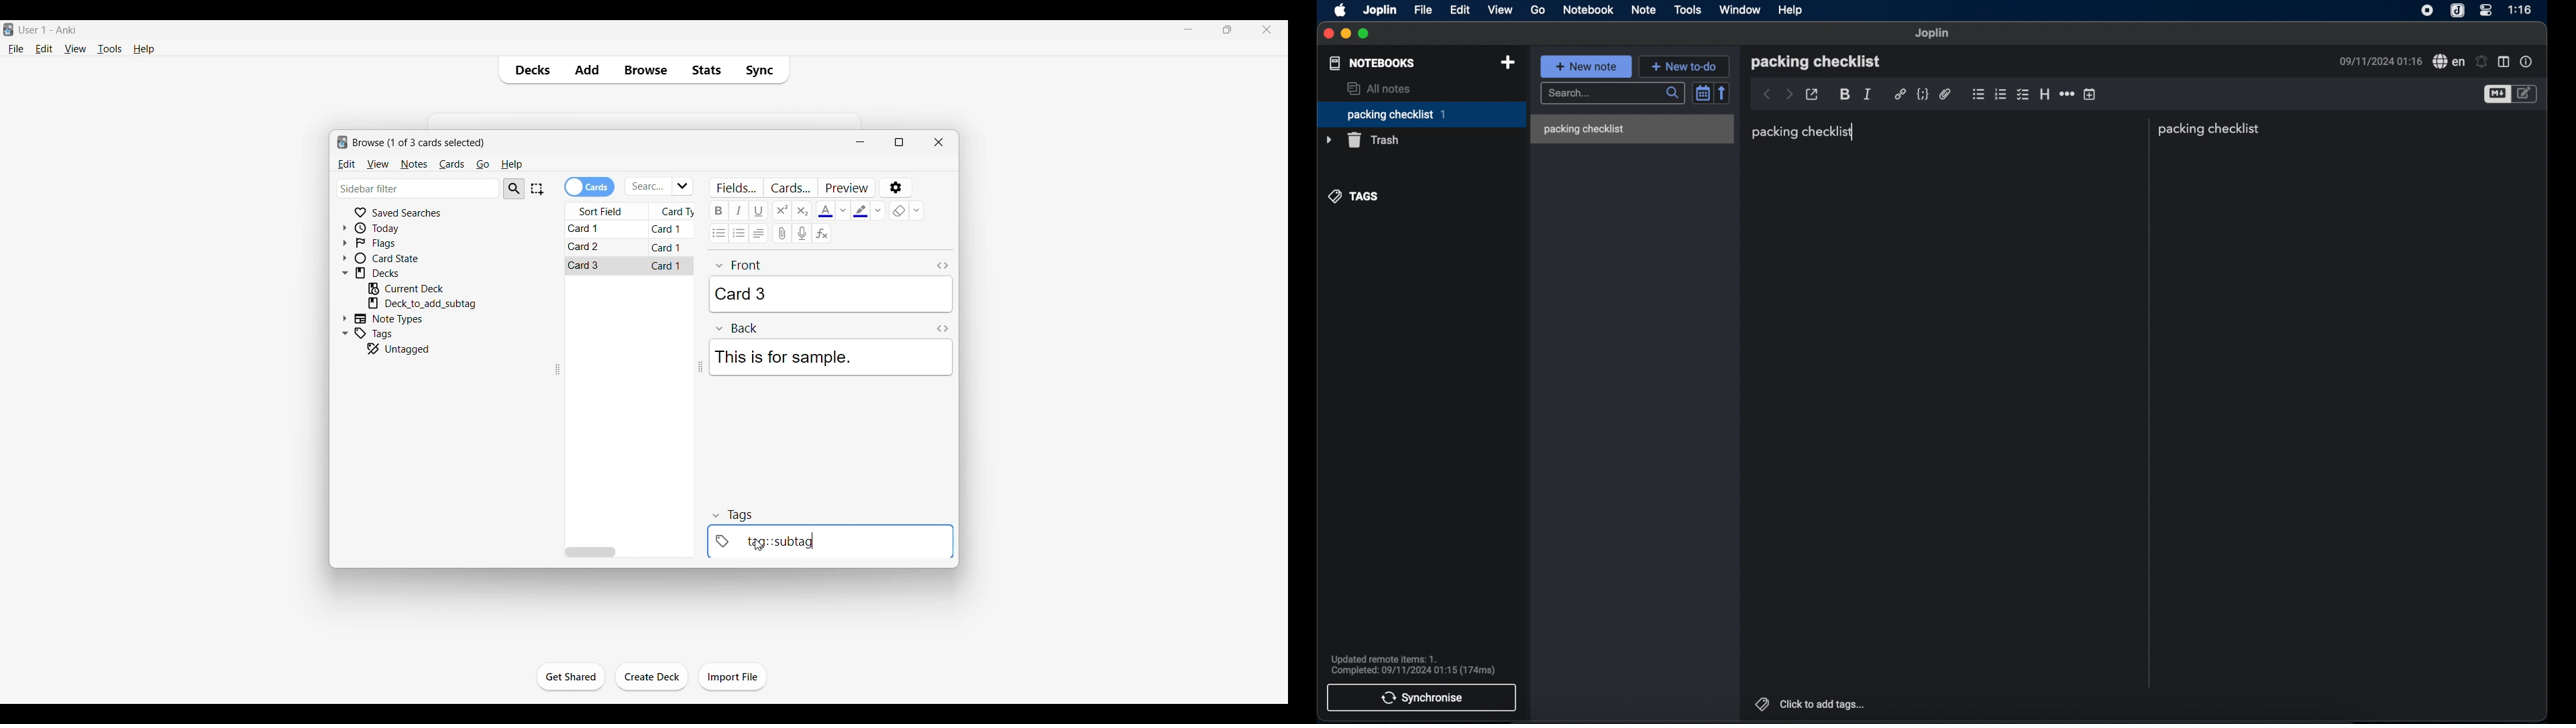 This screenshot has height=728, width=2576. What do you see at coordinates (1583, 129) in the screenshot?
I see `packing checklist` at bounding box center [1583, 129].